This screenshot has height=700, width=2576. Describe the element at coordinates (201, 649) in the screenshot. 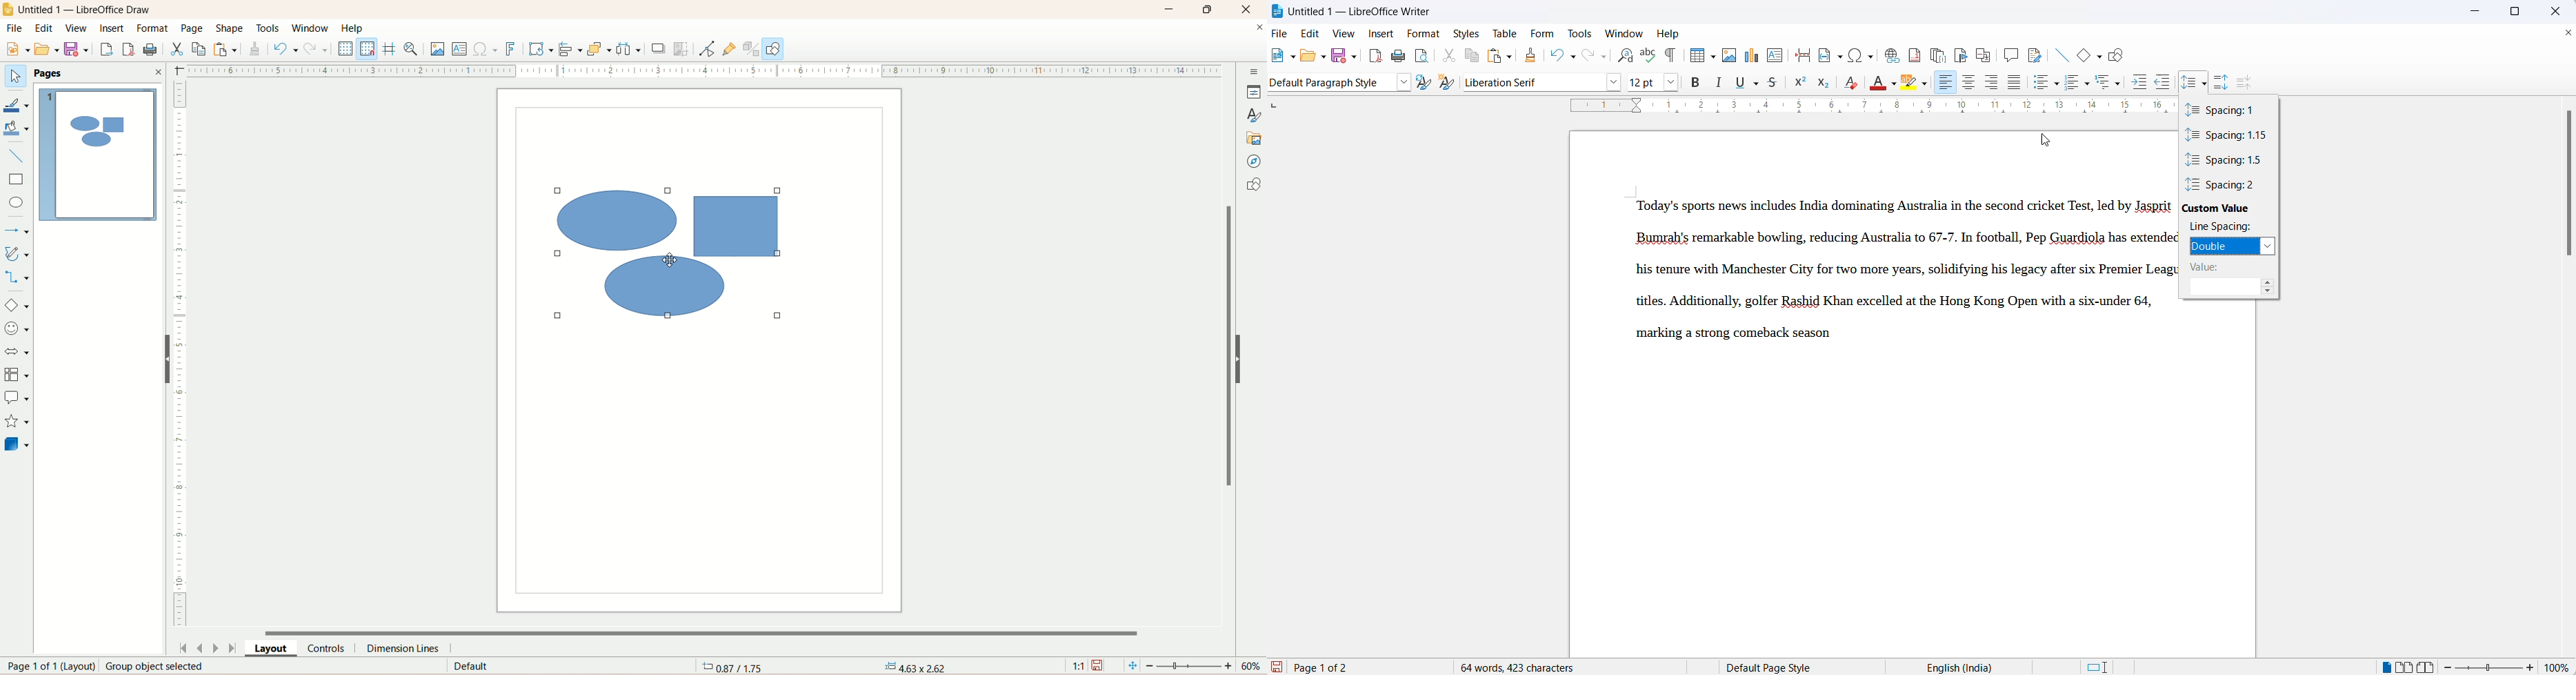

I see `previous` at that location.